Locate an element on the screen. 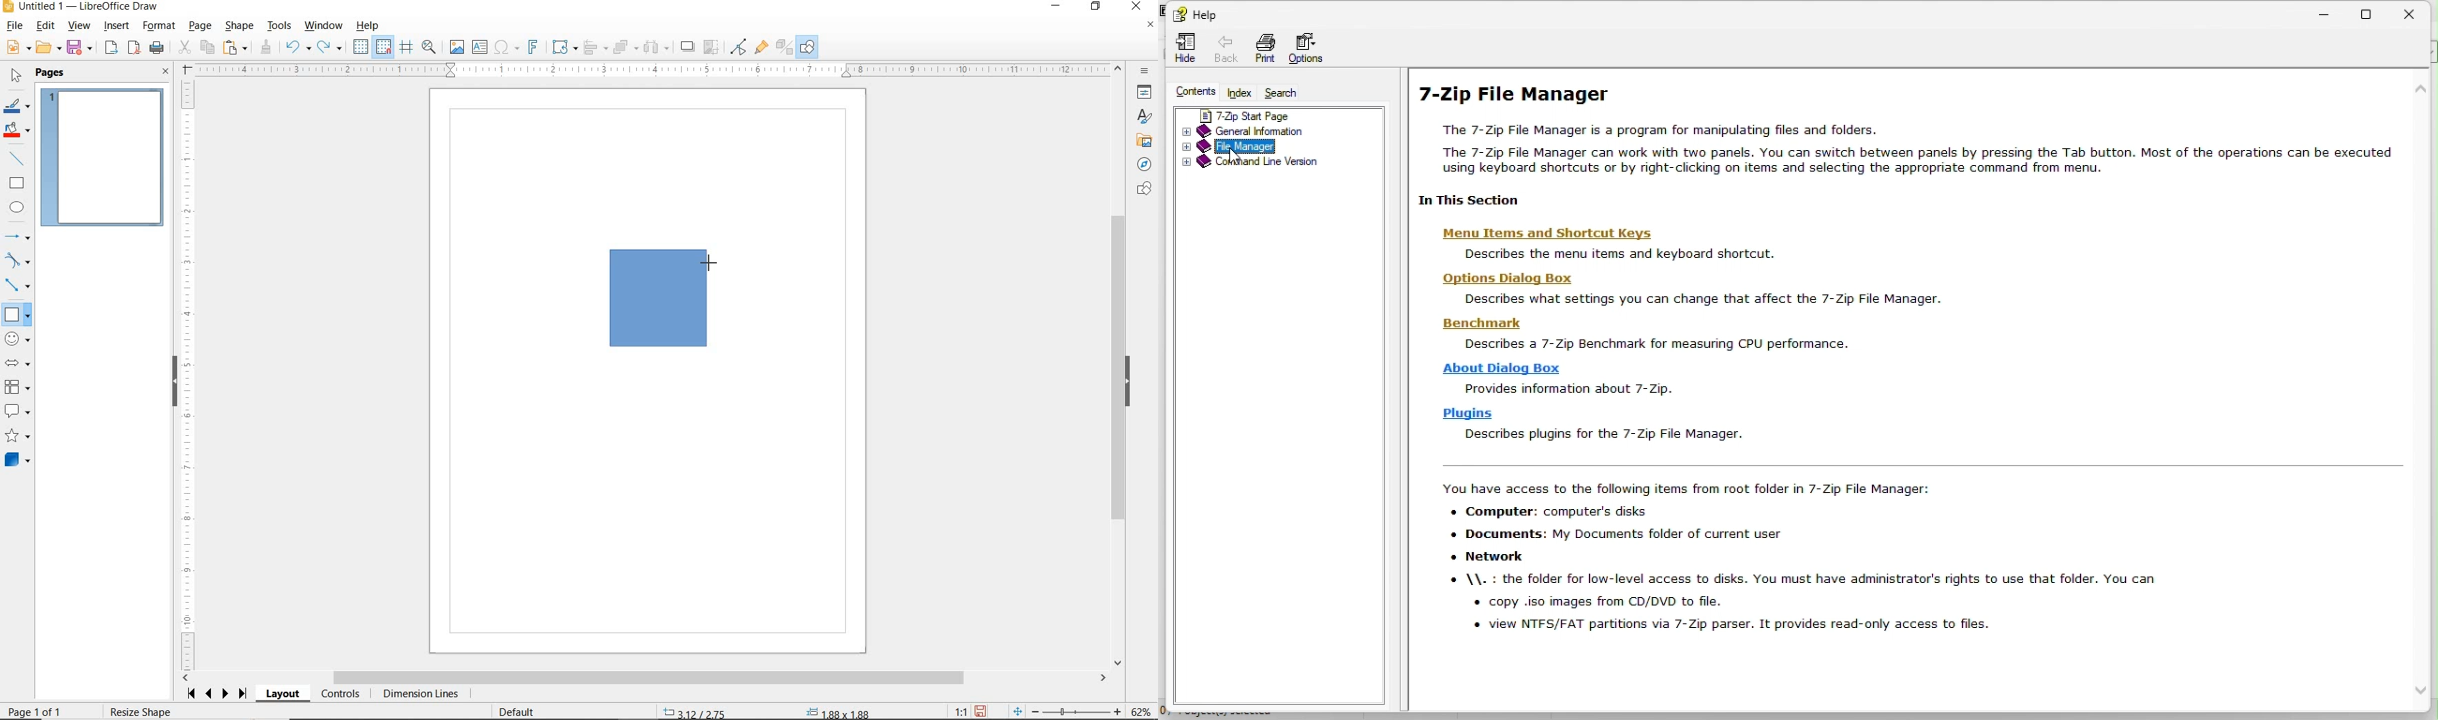 The height and width of the screenshot is (728, 2464). STYLES is located at coordinates (1141, 117).